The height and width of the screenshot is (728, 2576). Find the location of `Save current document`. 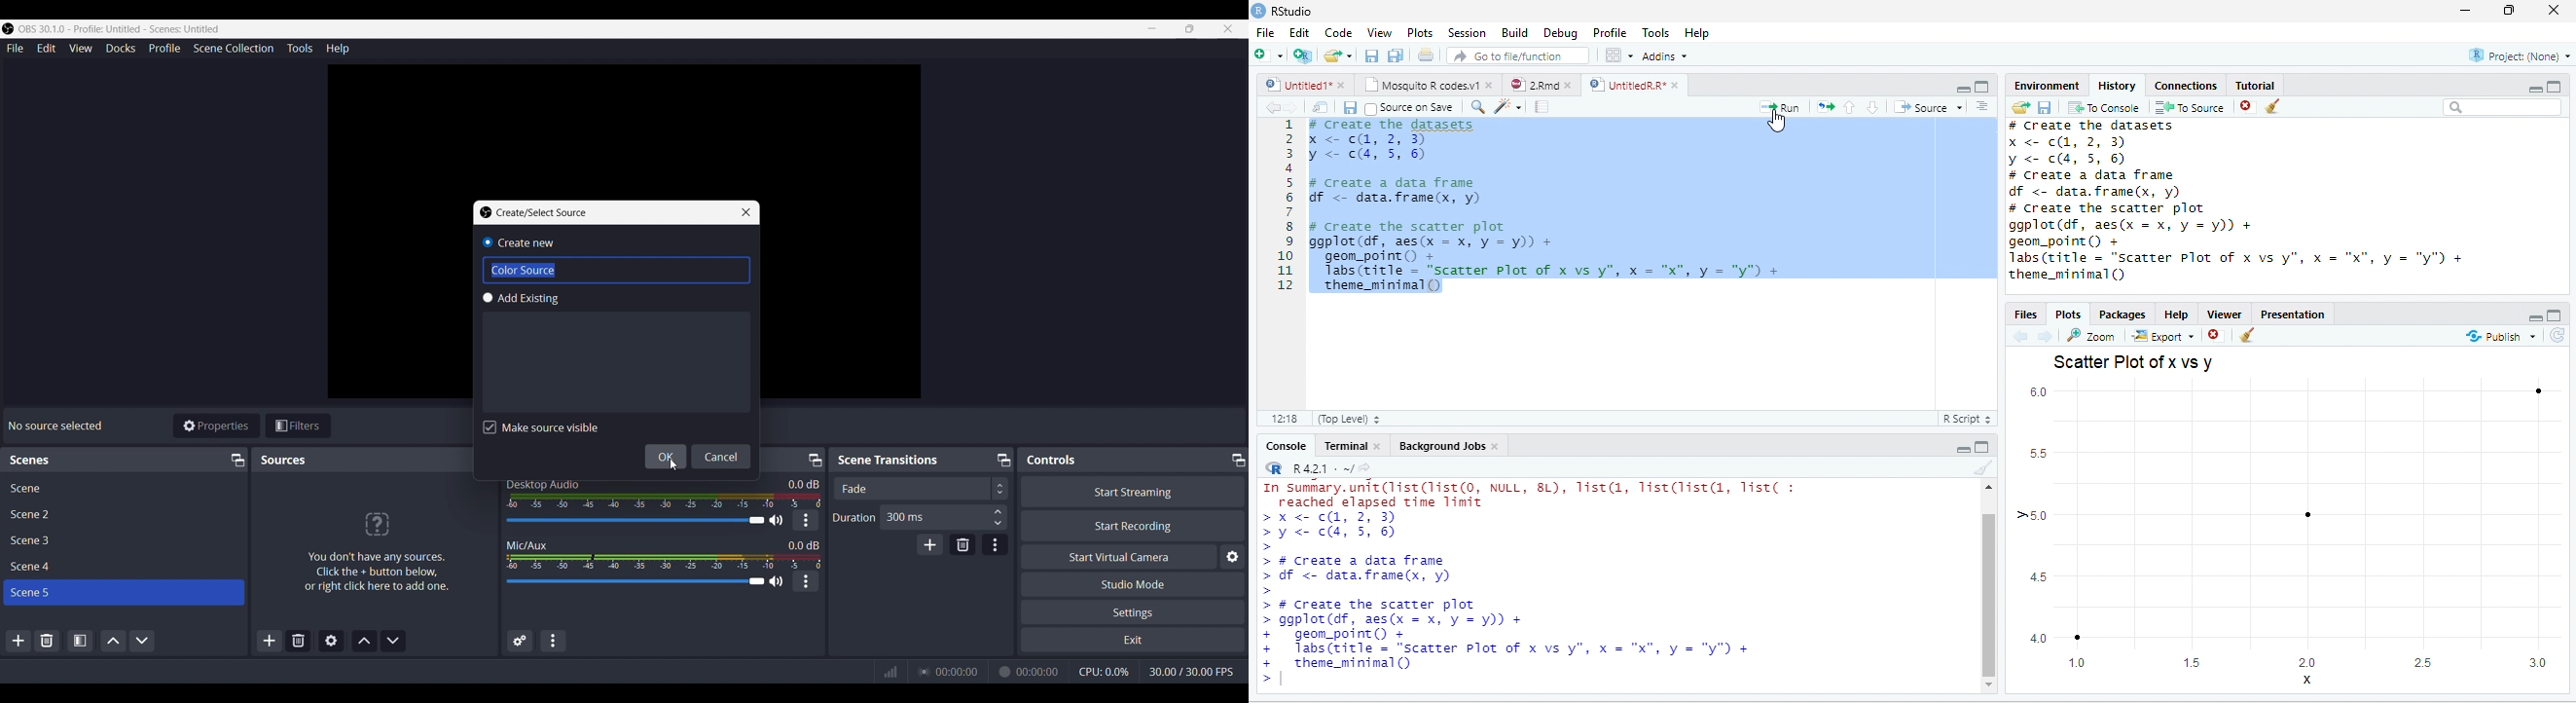

Save current document is located at coordinates (1350, 108).